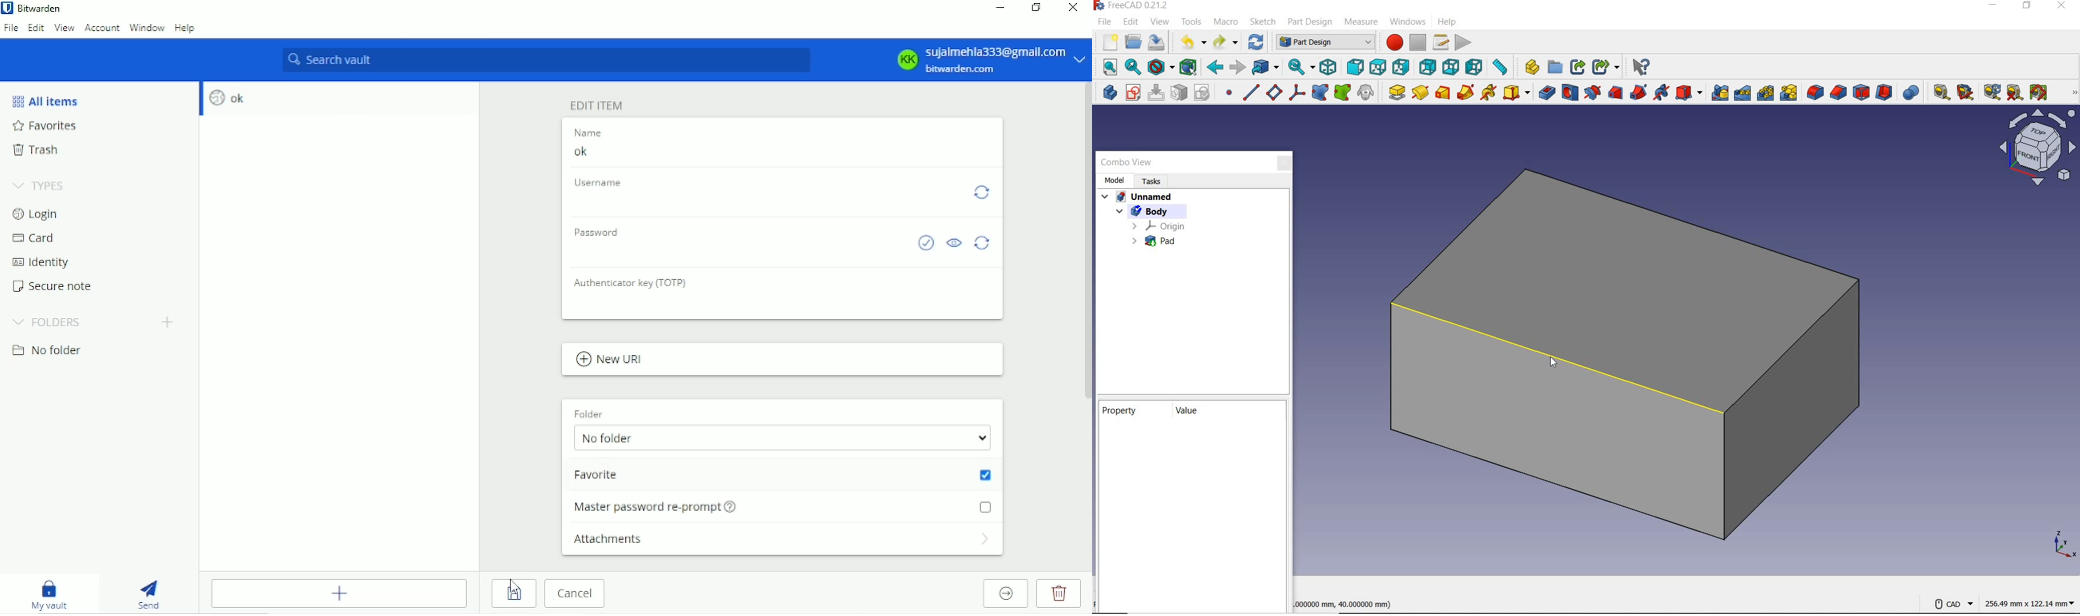 This screenshot has width=2100, height=616. I want to click on 000000 mm, 40 000000 mm, so click(1344, 606).